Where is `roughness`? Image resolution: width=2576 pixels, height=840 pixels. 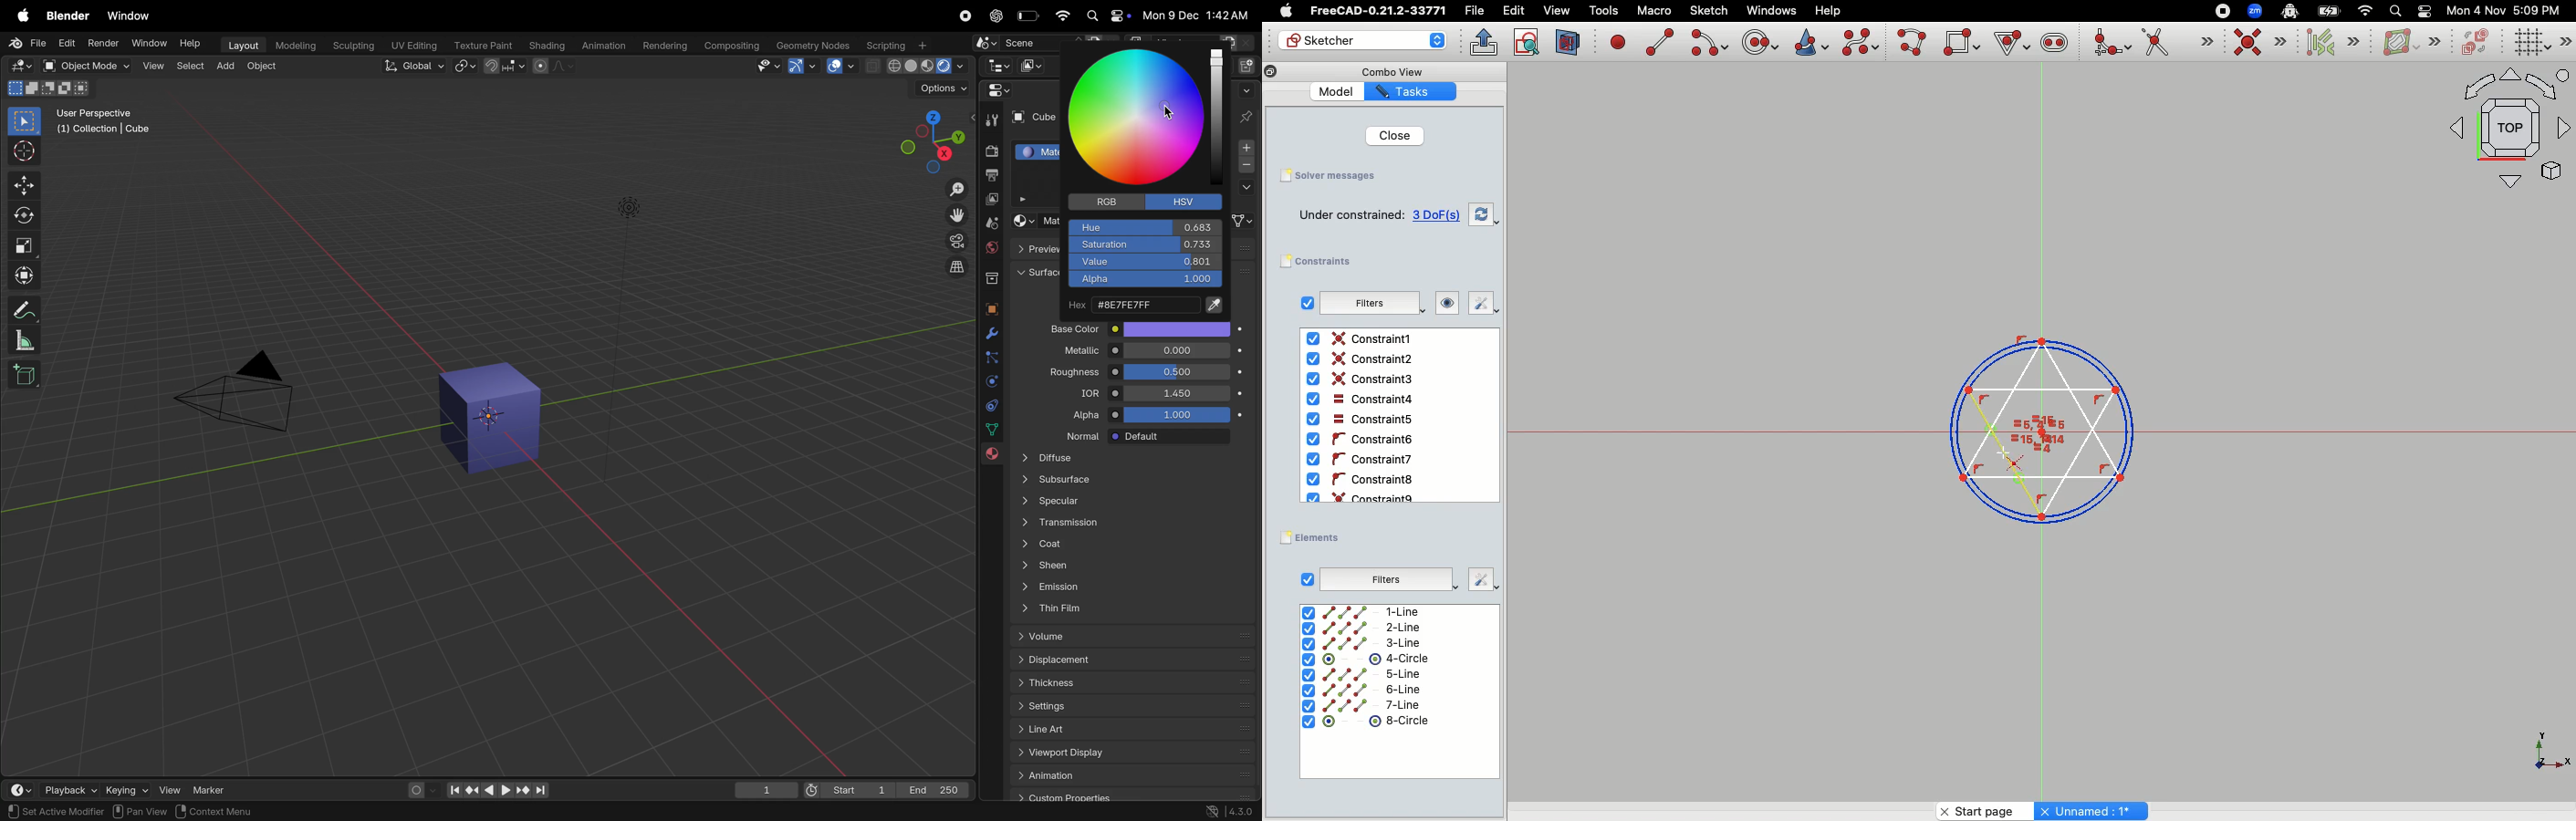
roughness is located at coordinates (1066, 374).